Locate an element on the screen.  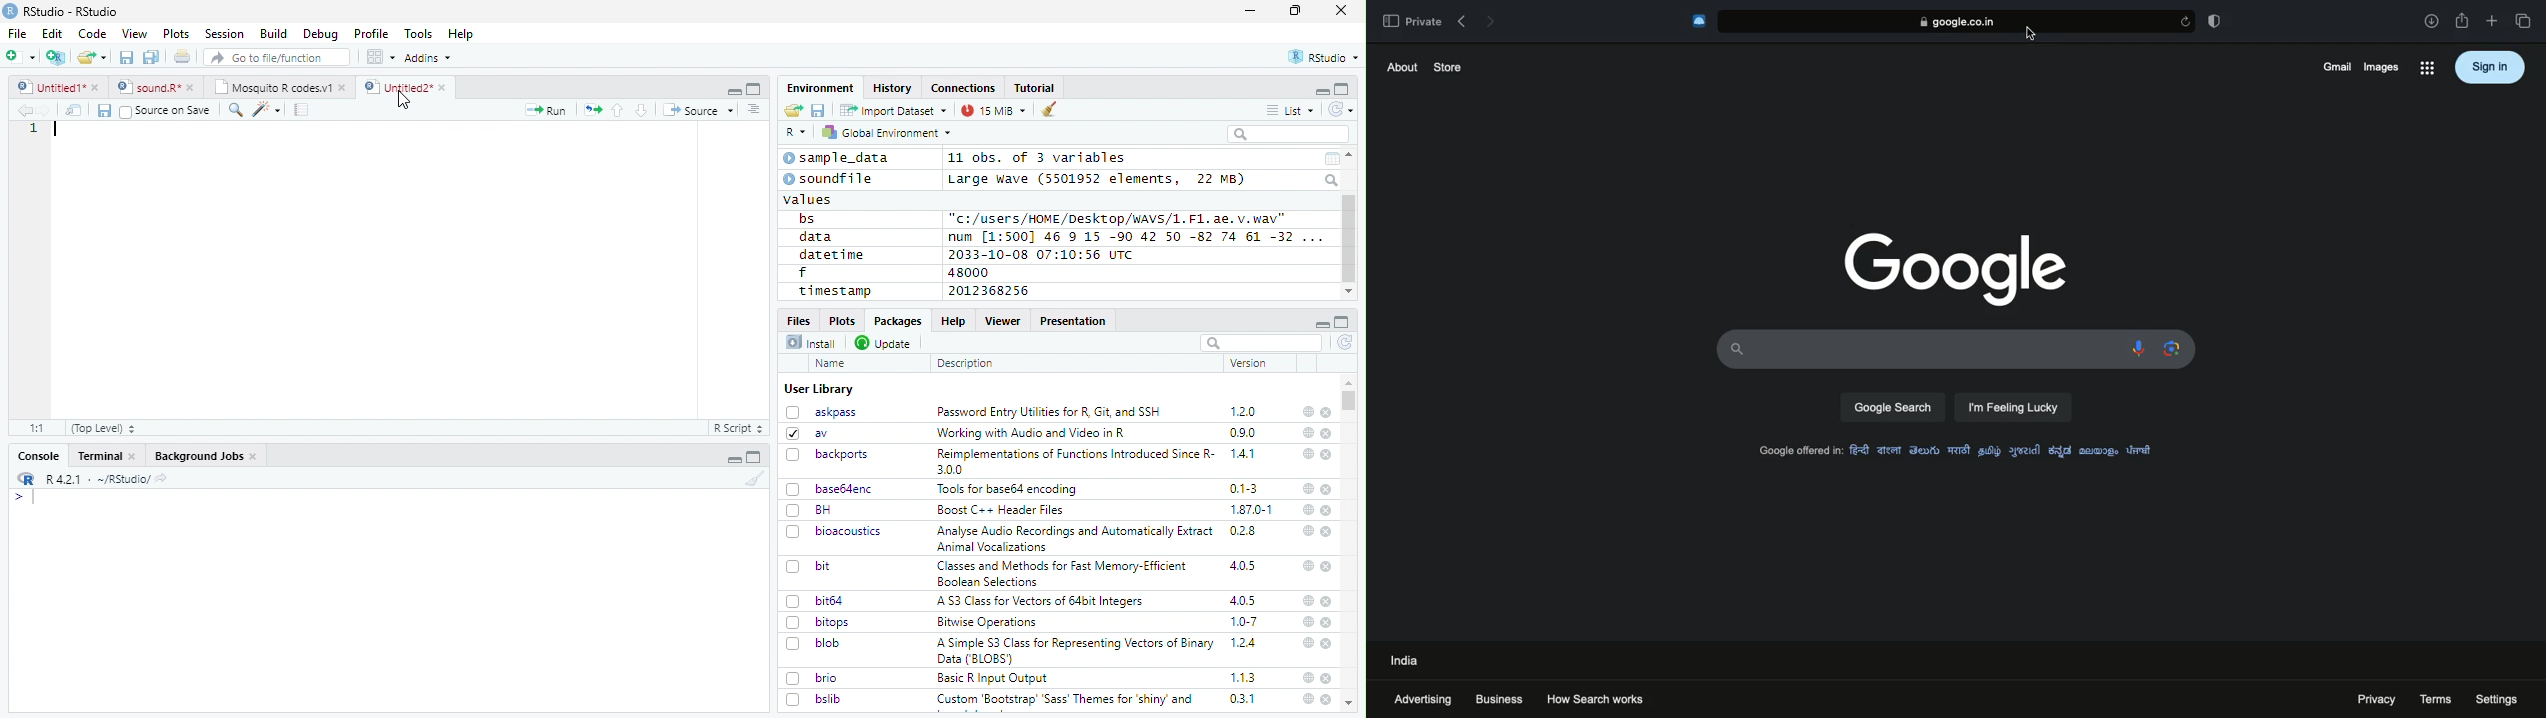
help is located at coordinates (1307, 565).